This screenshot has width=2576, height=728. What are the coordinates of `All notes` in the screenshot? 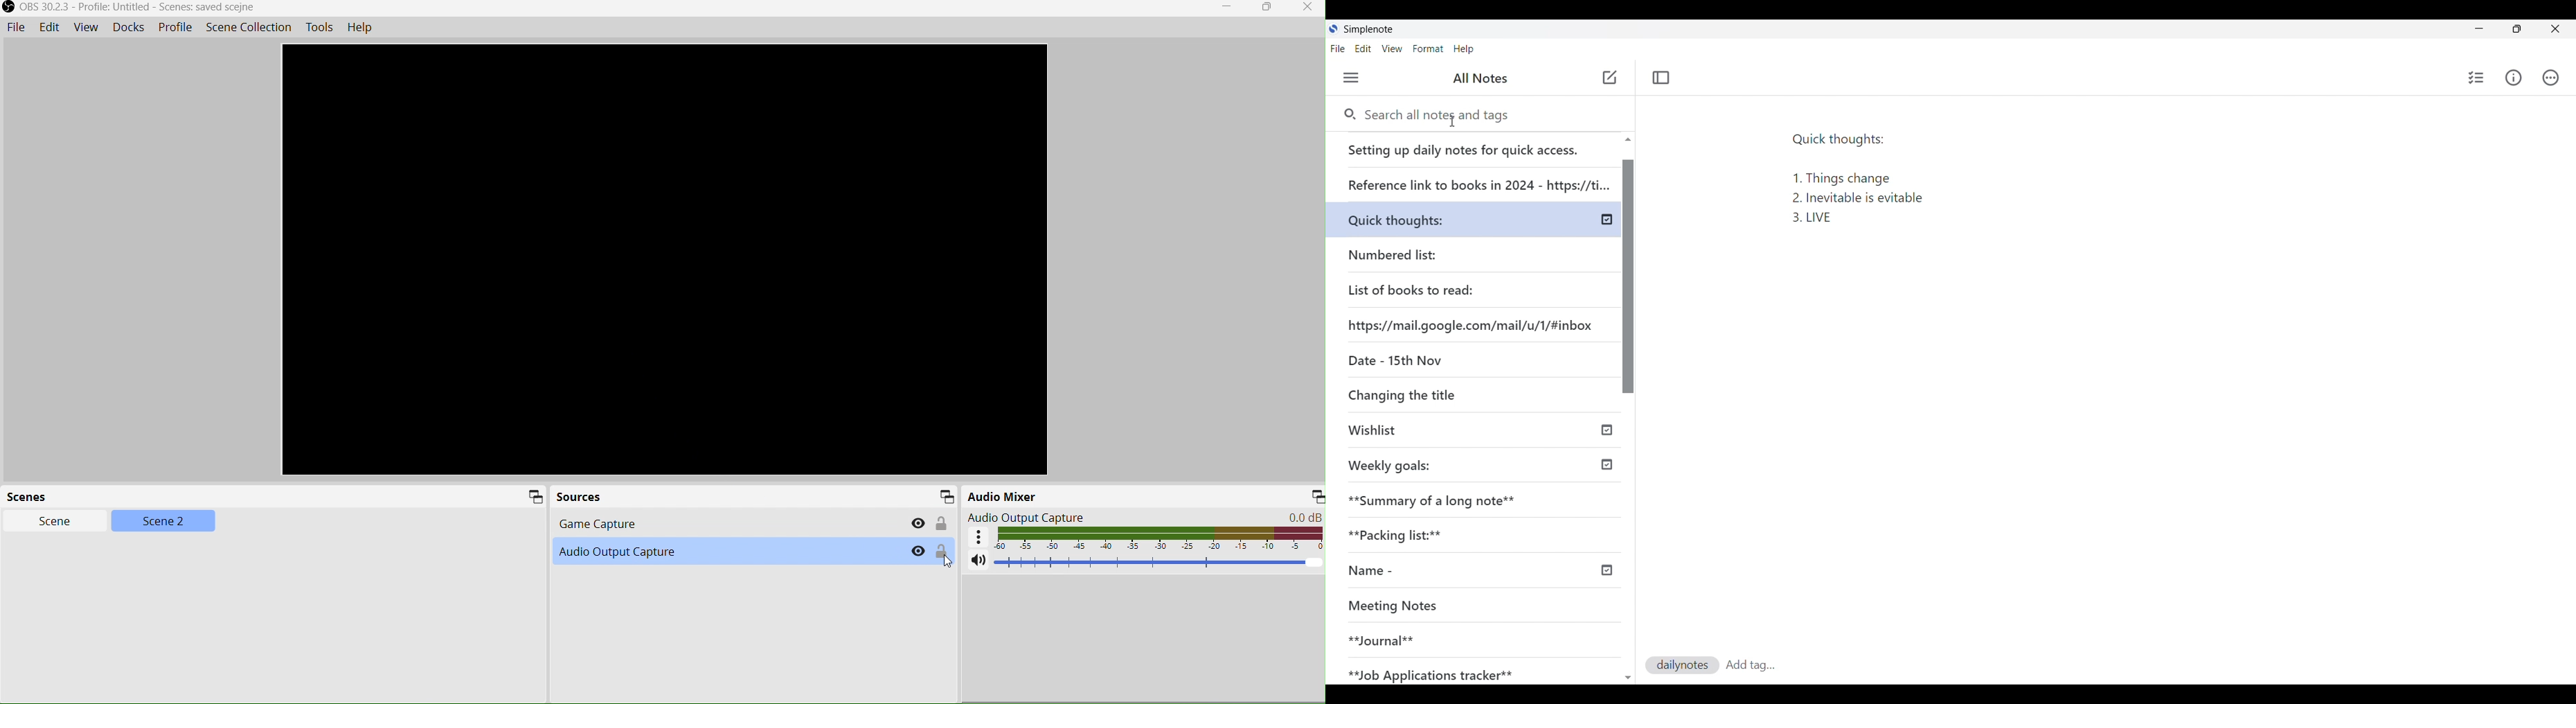 It's located at (1480, 78).